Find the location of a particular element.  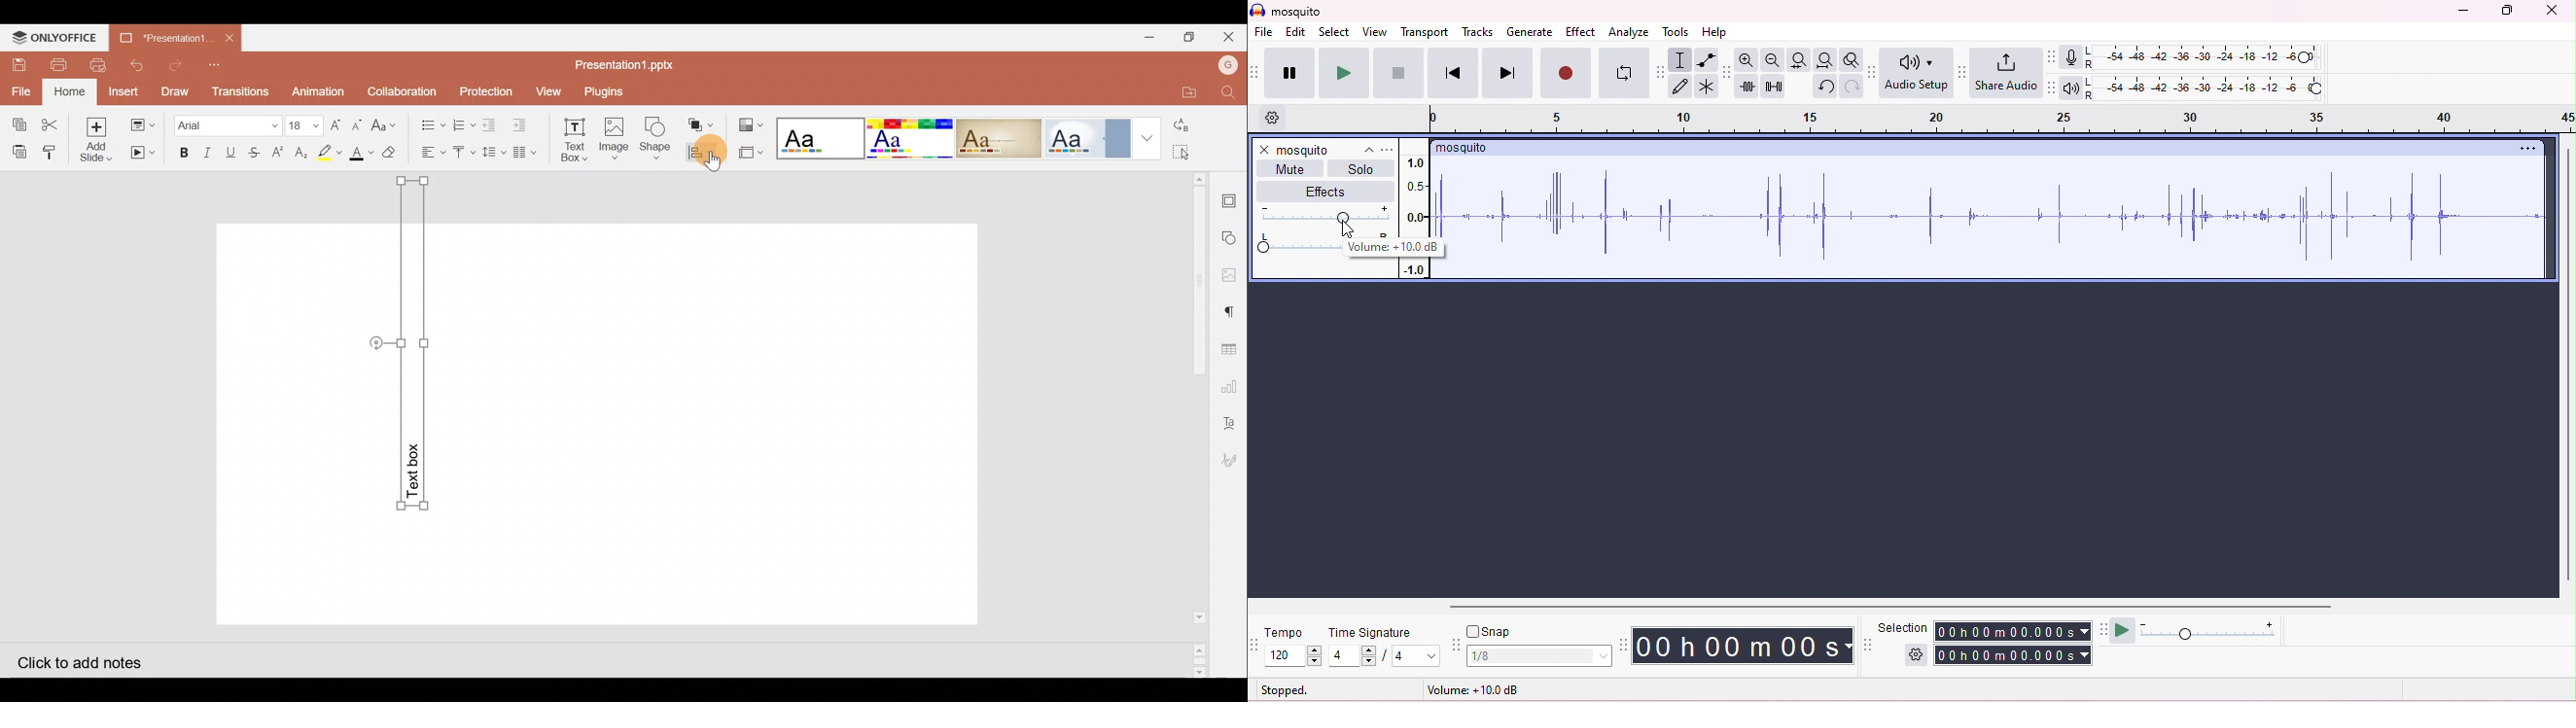

multi is located at coordinates (1707, 86).